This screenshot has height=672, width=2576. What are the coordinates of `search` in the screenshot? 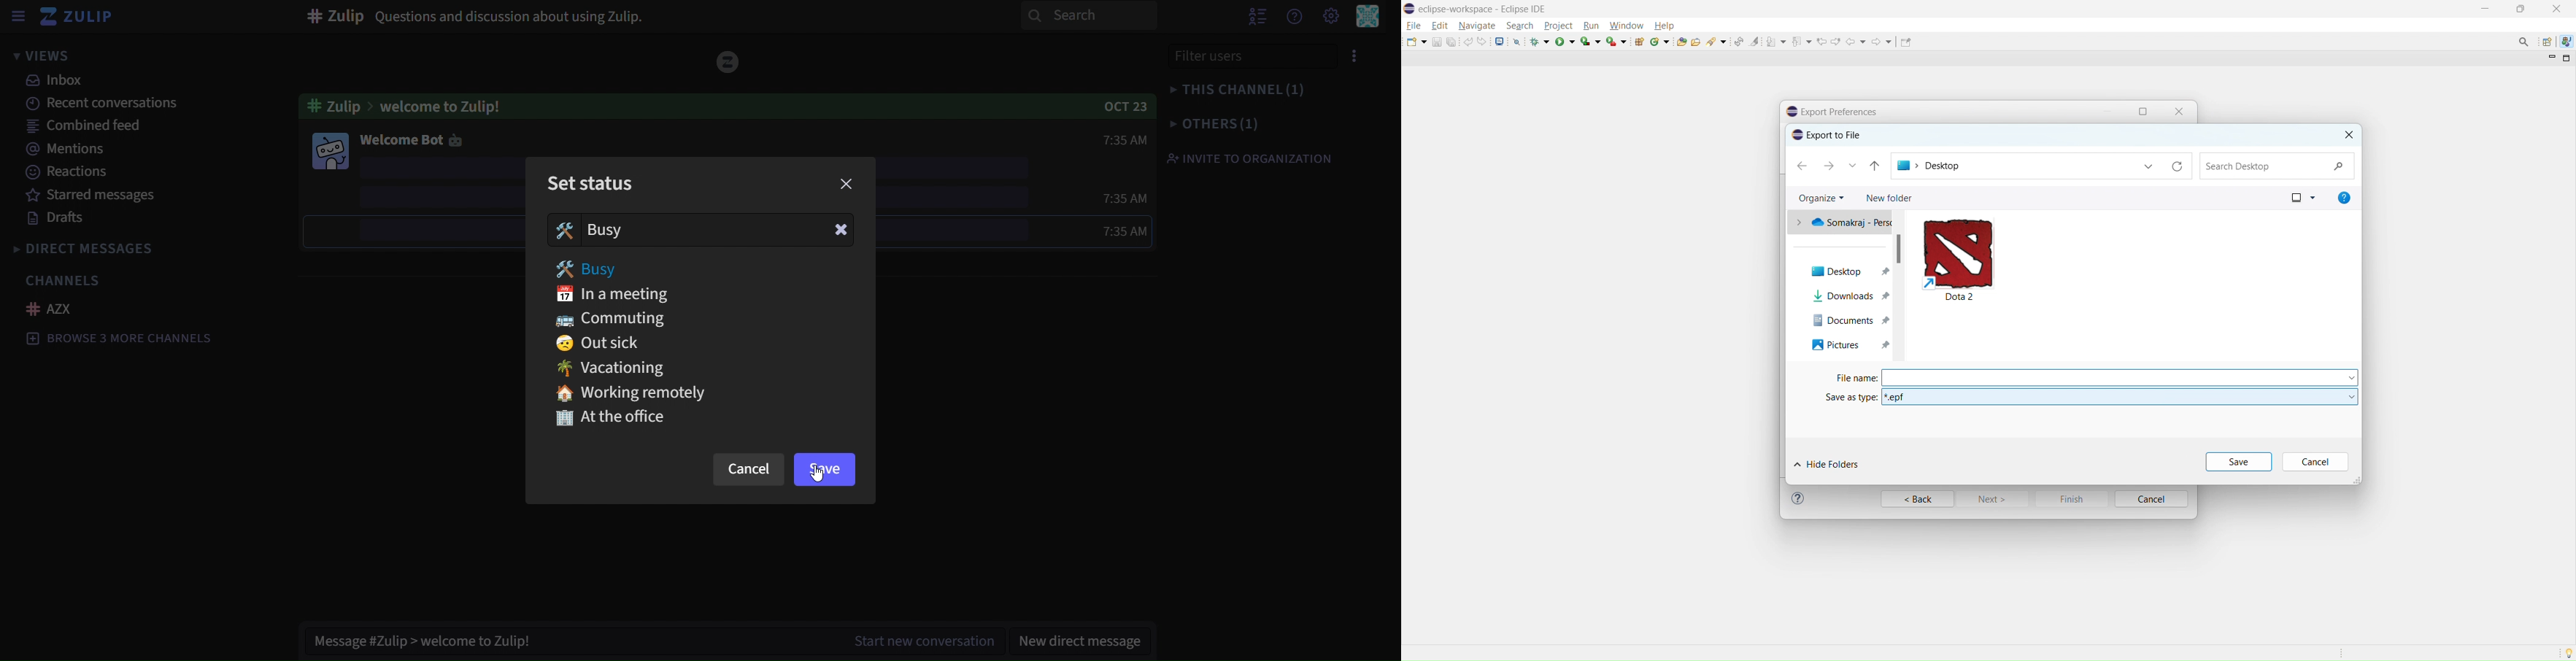 It's located at (1520, 26).